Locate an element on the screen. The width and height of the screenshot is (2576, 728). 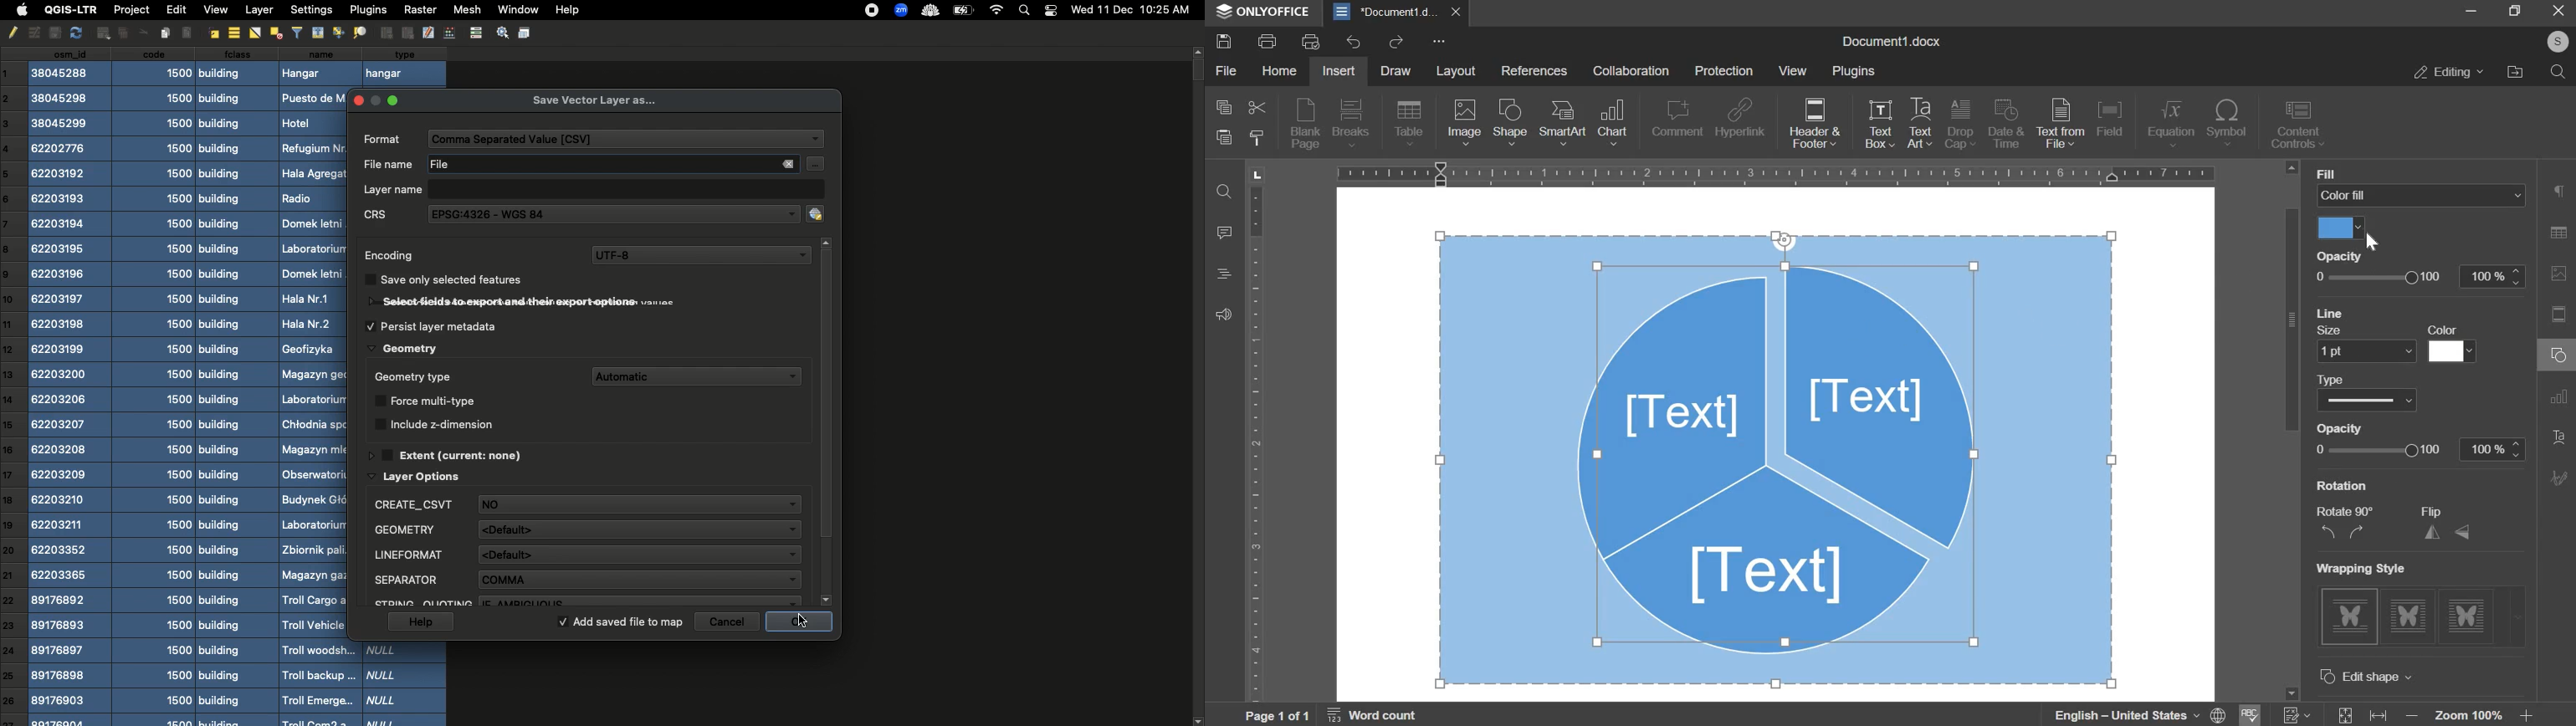
vertical scale is located at coordinates (1256, 438).